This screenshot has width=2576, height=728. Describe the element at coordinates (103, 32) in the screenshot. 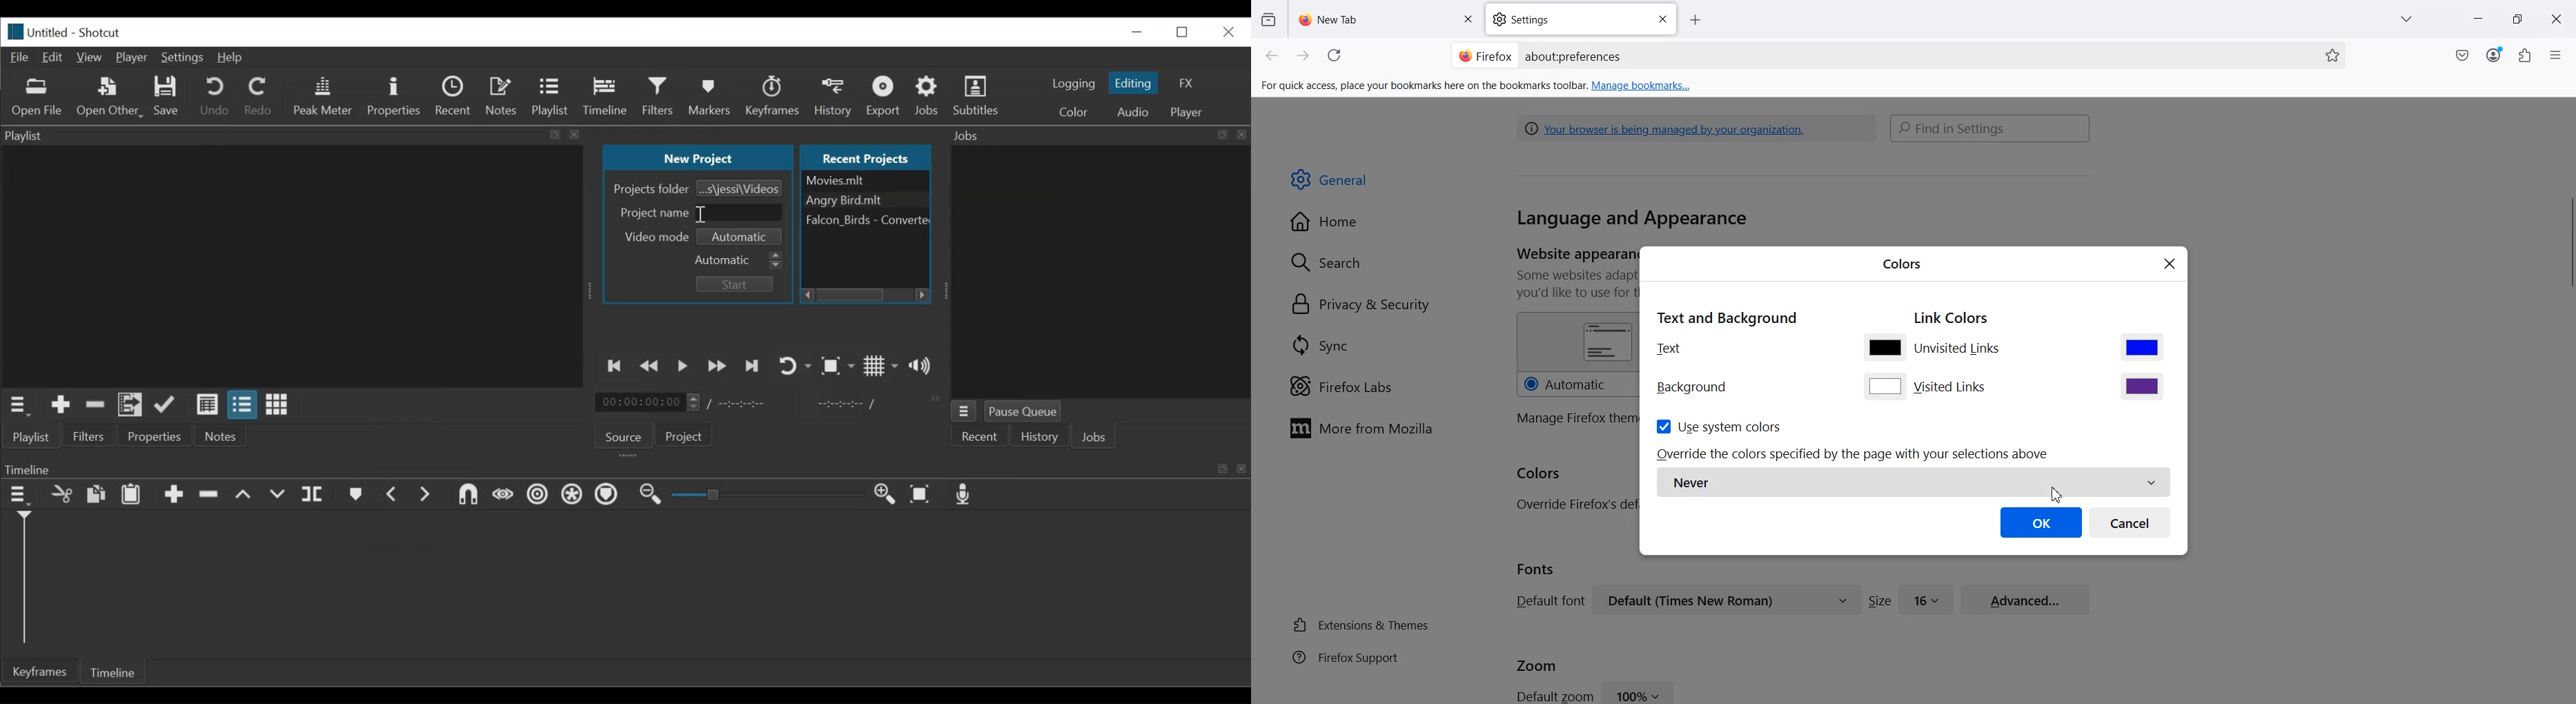

I see `Shotcut` at that location.